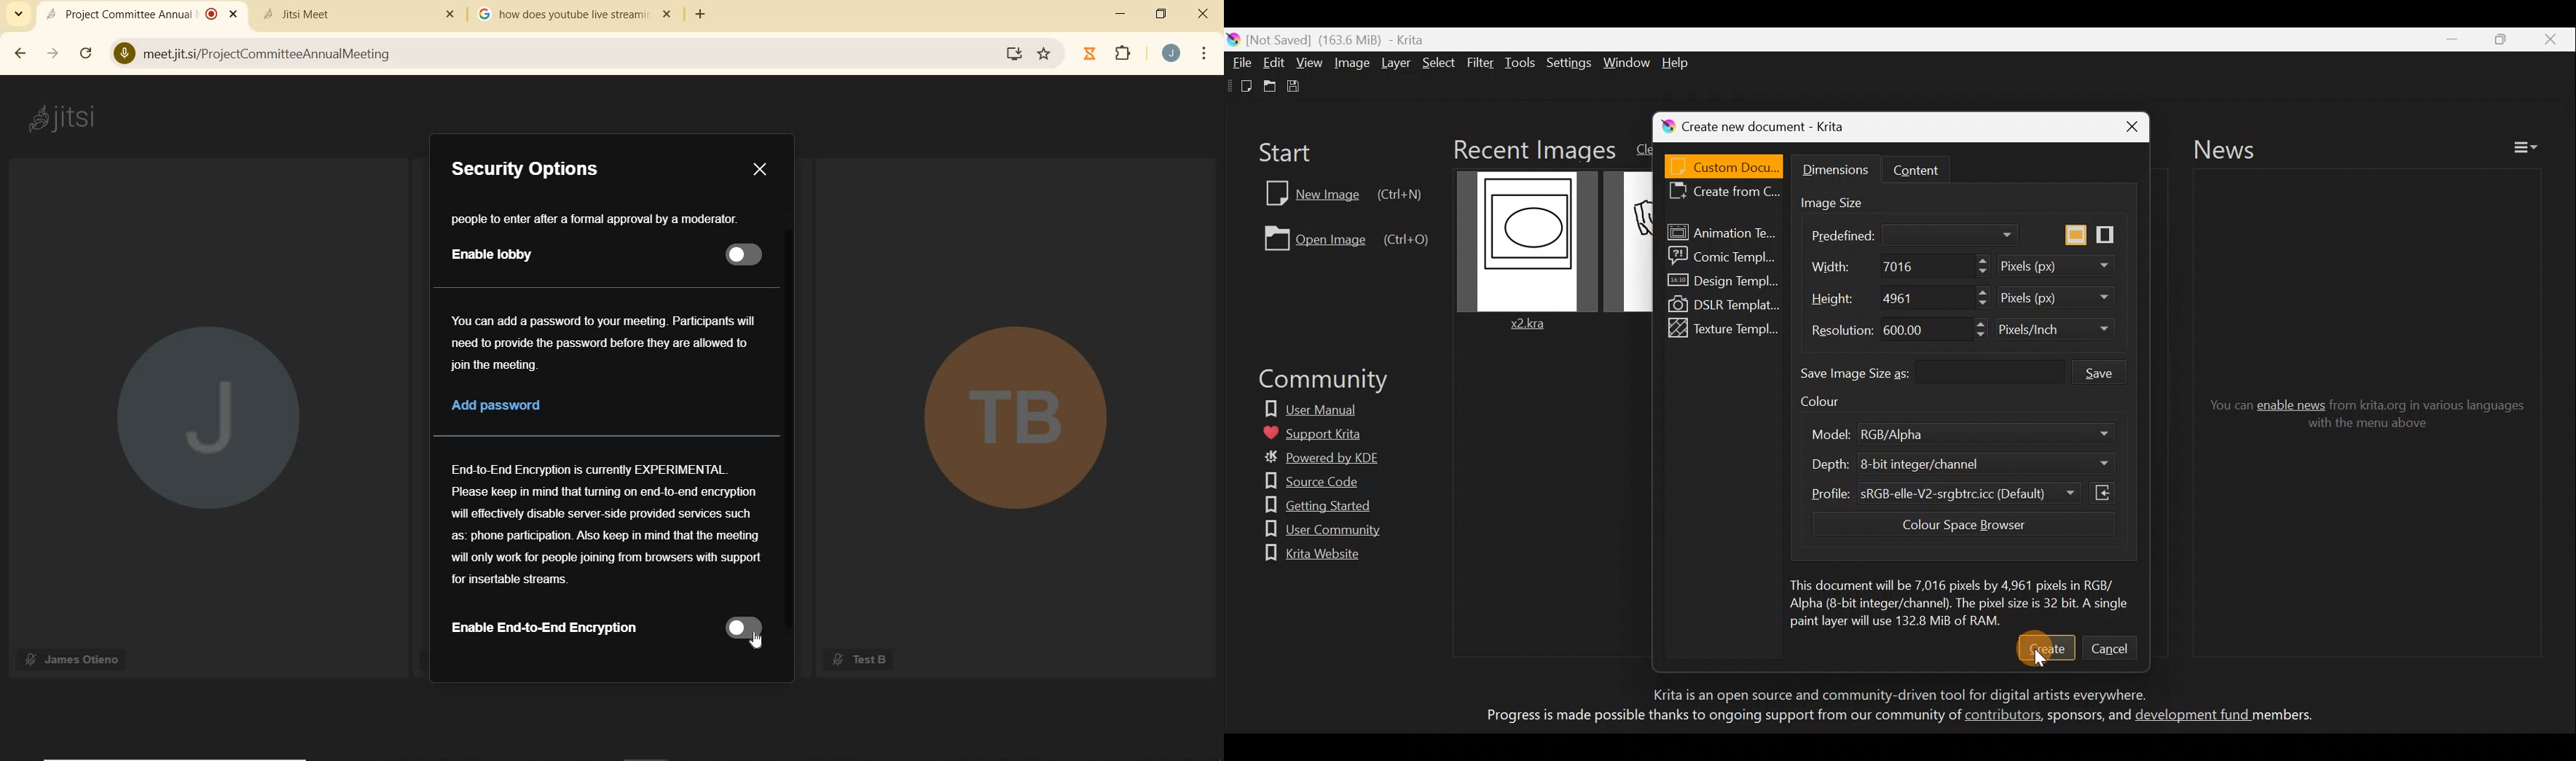 The height and width of the screenshot is (784, 2576). What do you see at coordinates (1906, 328) in the screenshot?
I see `600.00` at bounding box center [1906, 328].